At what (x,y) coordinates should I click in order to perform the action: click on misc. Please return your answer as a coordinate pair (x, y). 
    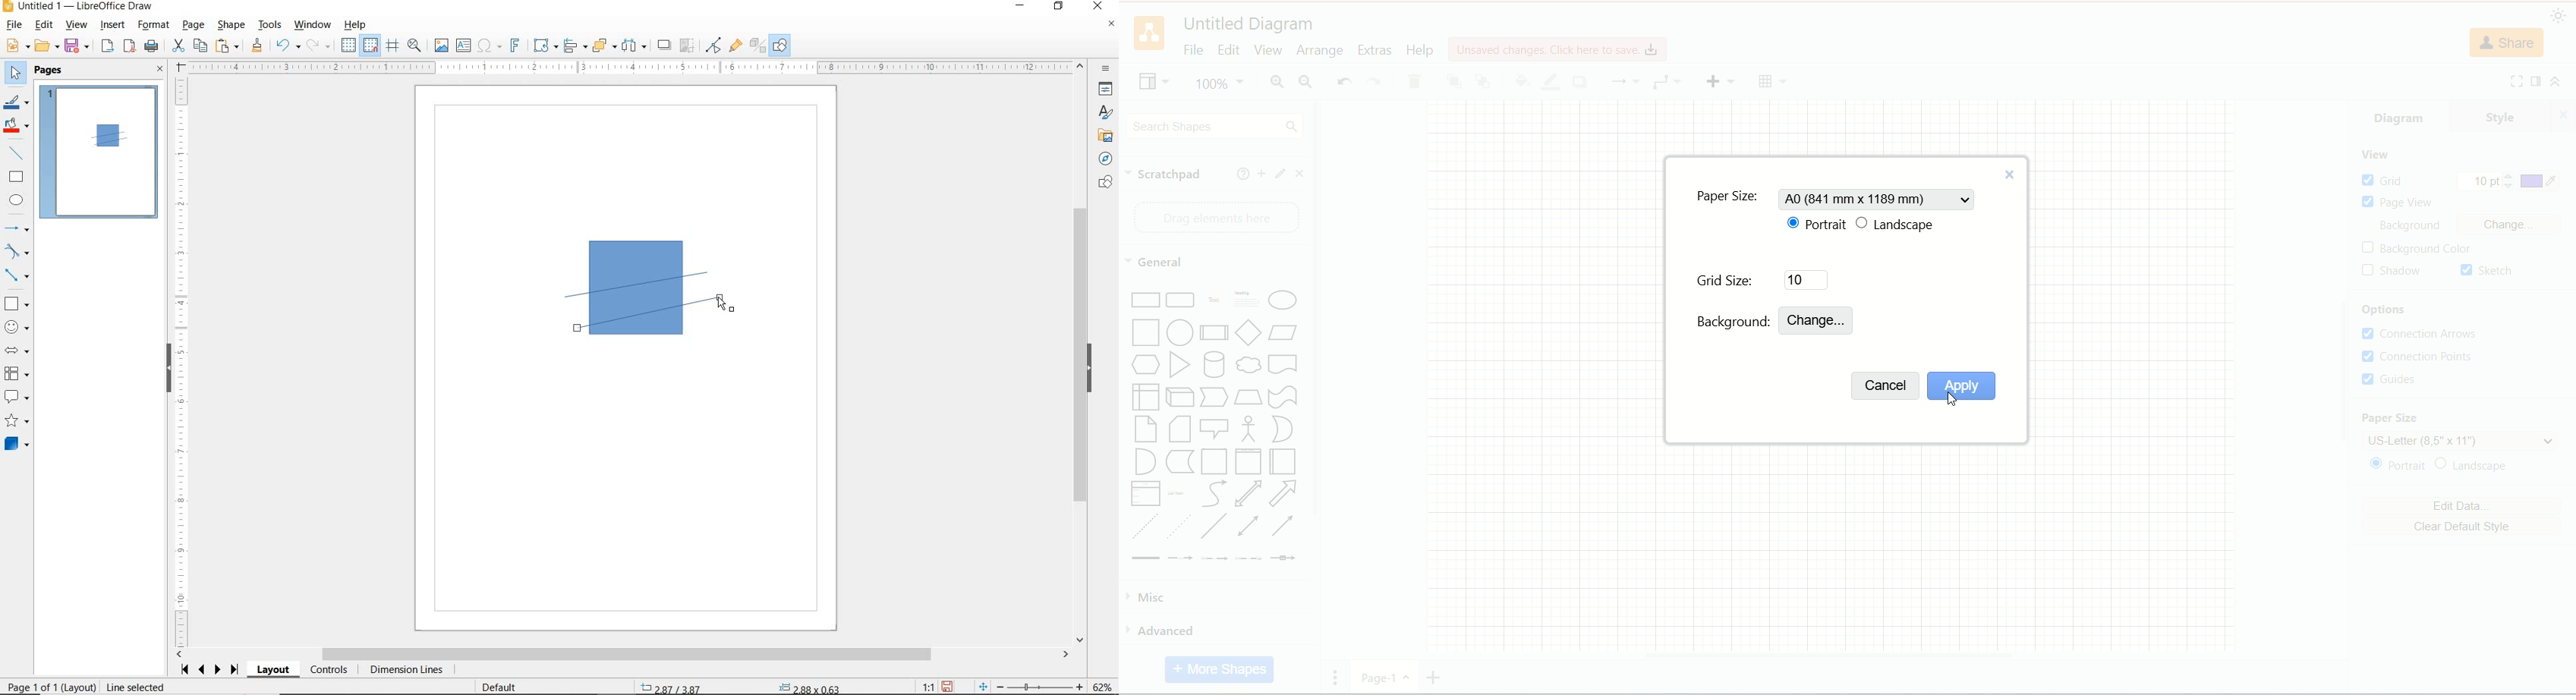
    Looking at the image, I should click on (1212, 597).